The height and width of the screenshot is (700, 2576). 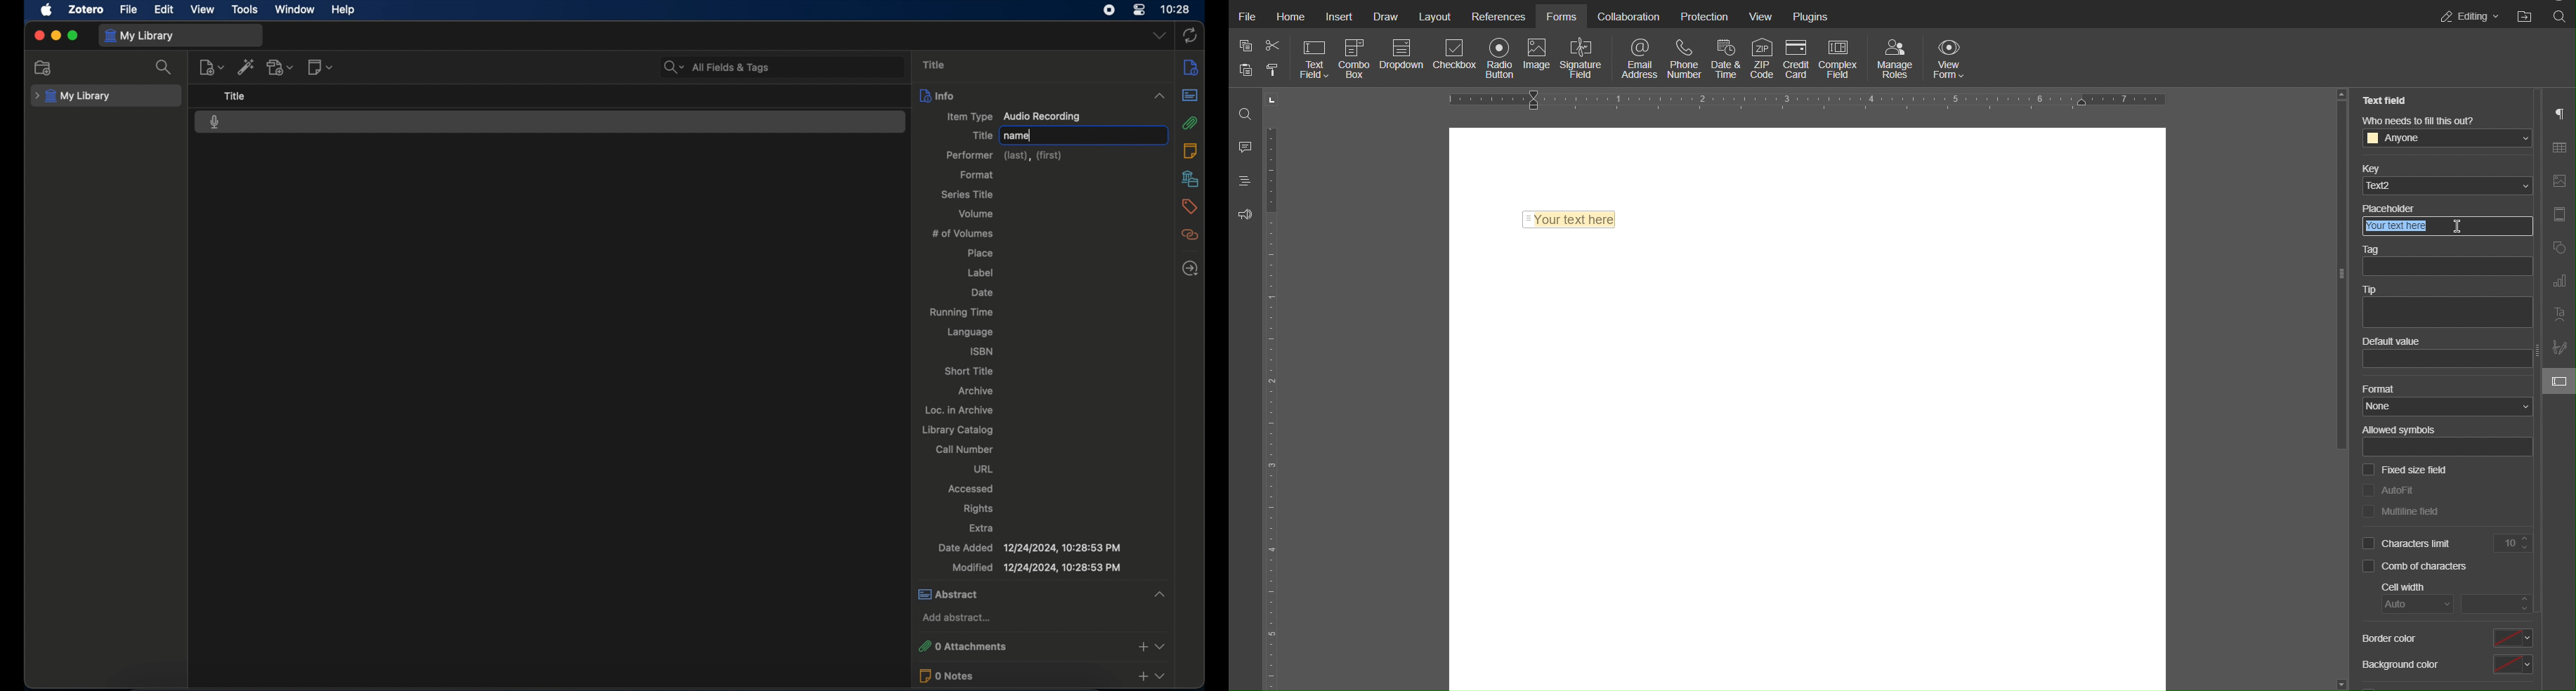 I want to click on search, so click(x=164, y=67).